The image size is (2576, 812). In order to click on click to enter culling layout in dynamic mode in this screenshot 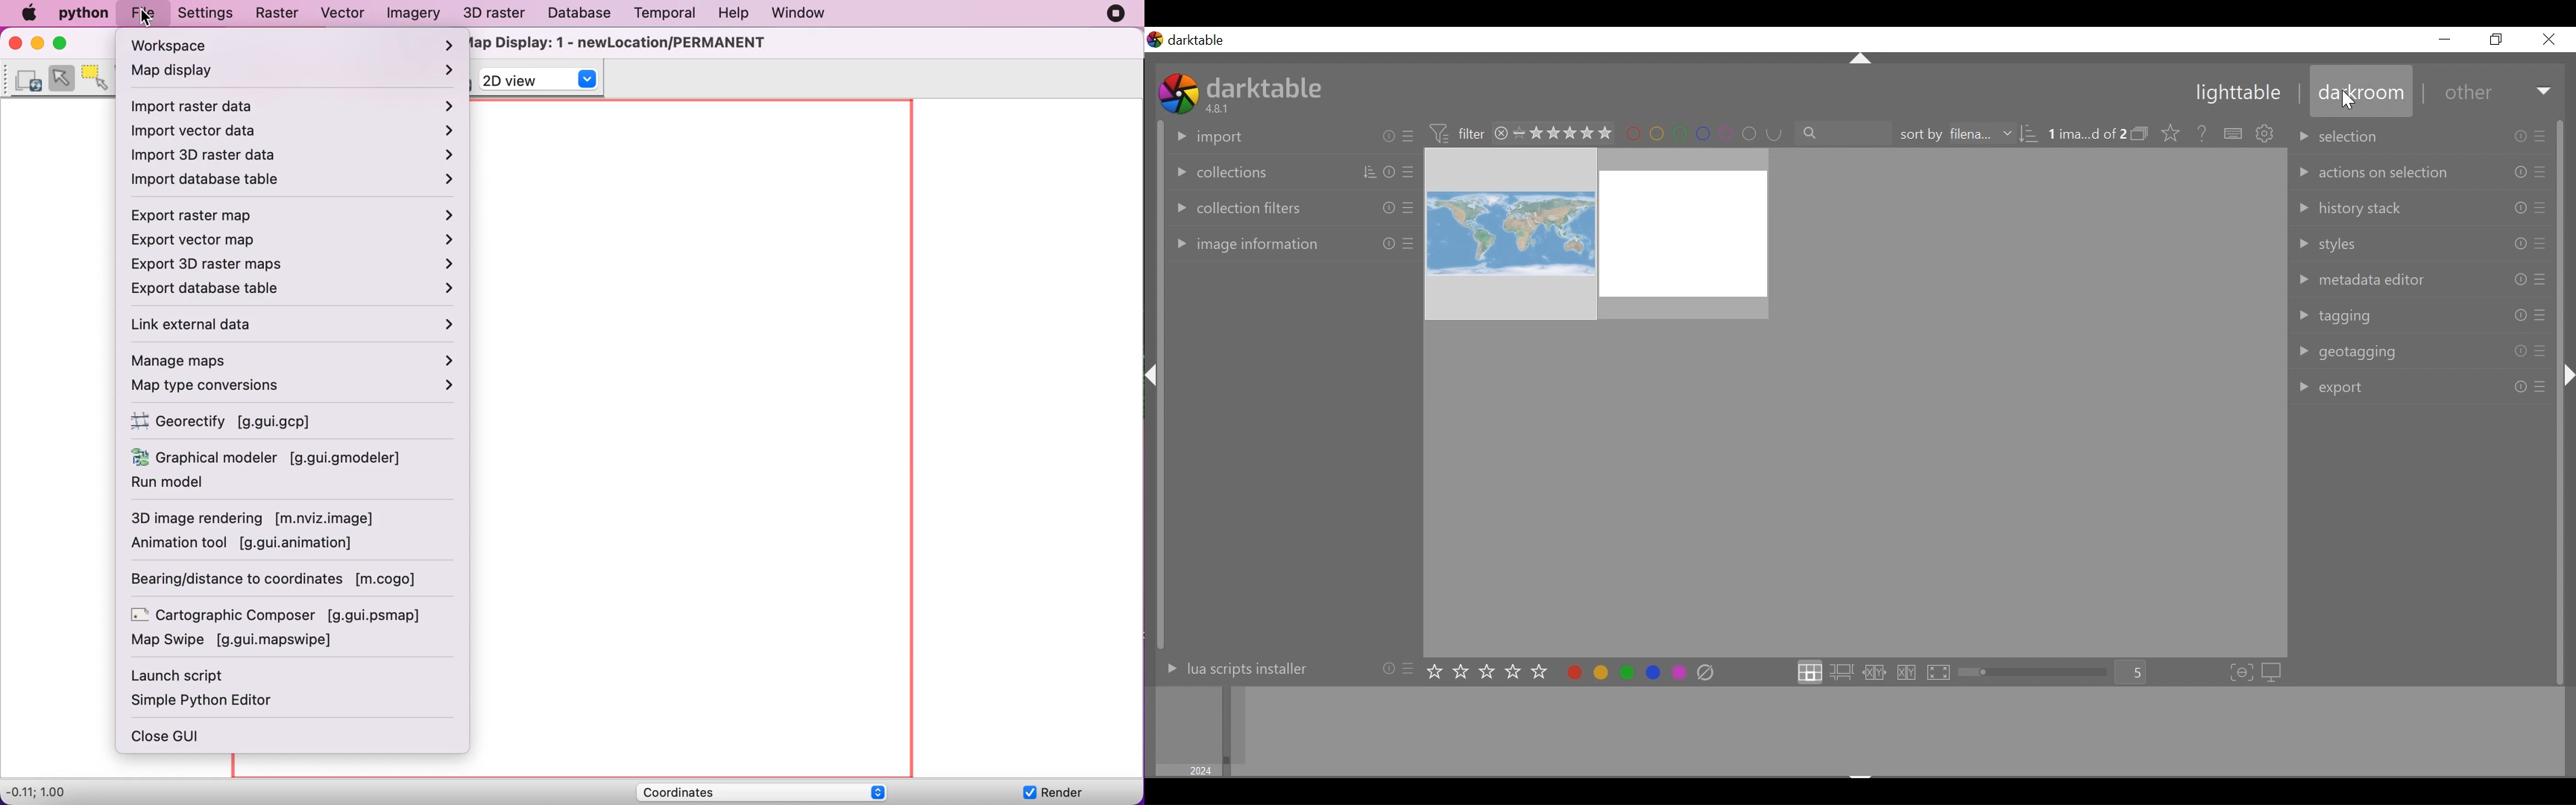, I will do `click(1907, 673)`.